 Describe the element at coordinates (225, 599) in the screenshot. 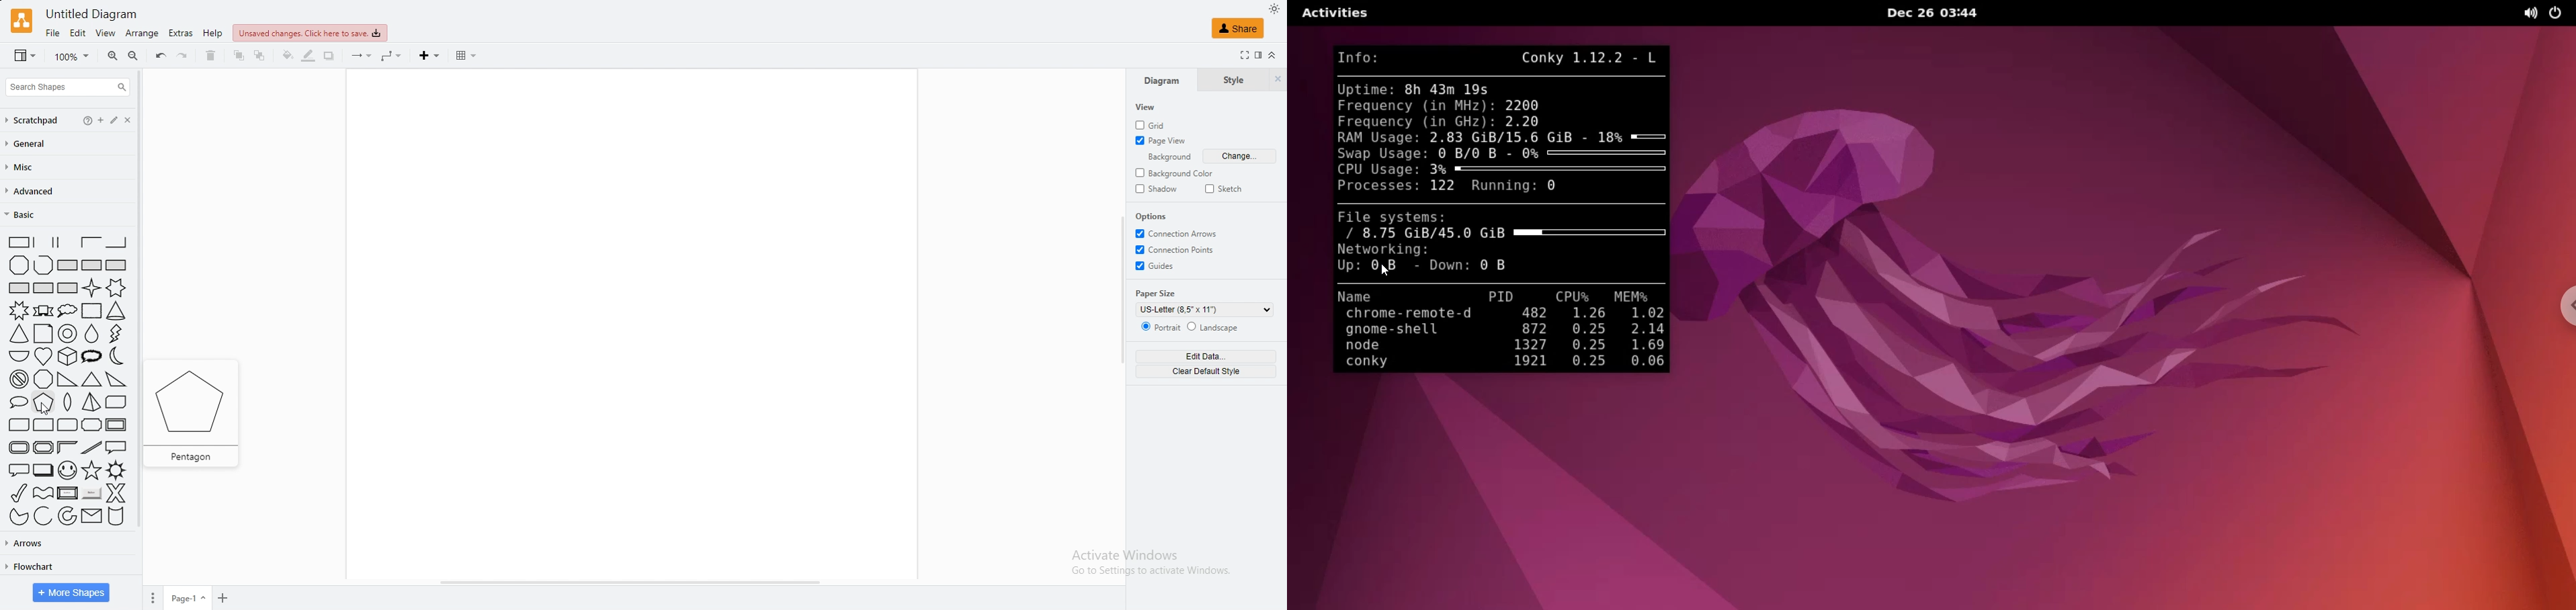

I see `add` at that location.